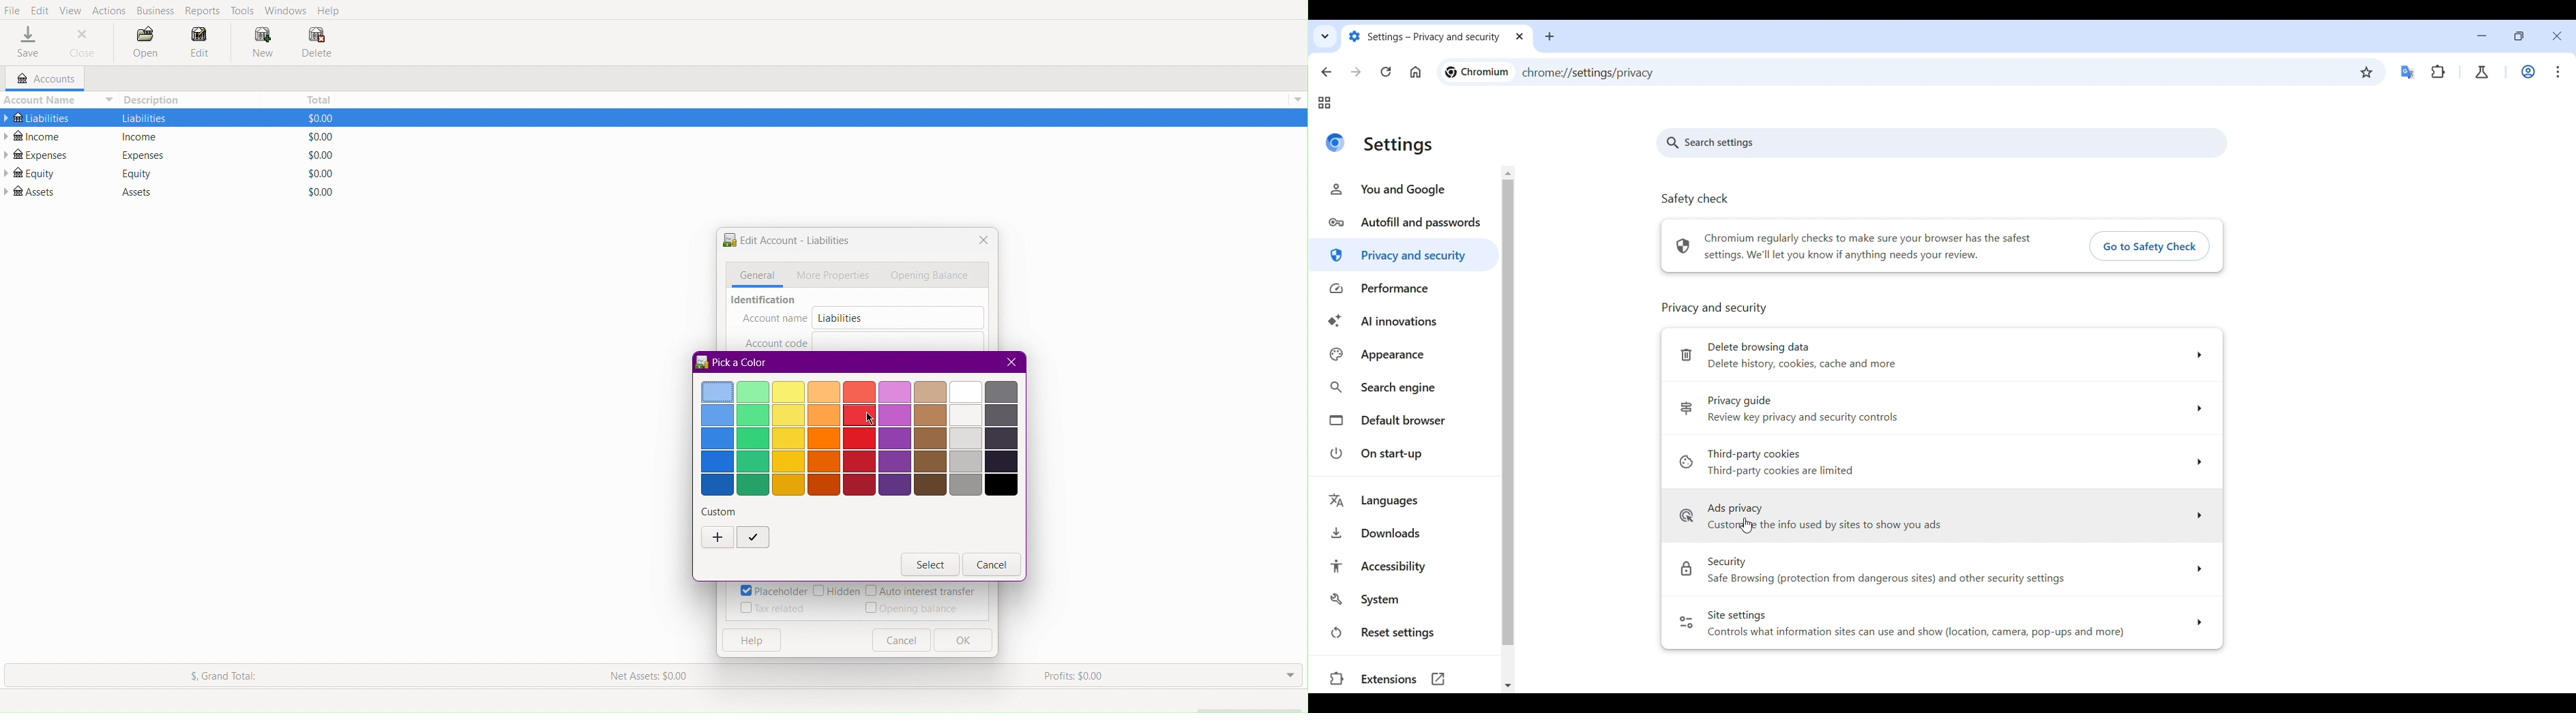 The width and height of the screenshot is (2576, 728). Describe the element at coordinates (109, 9) in the screenshot. I see `Actions` at that location.